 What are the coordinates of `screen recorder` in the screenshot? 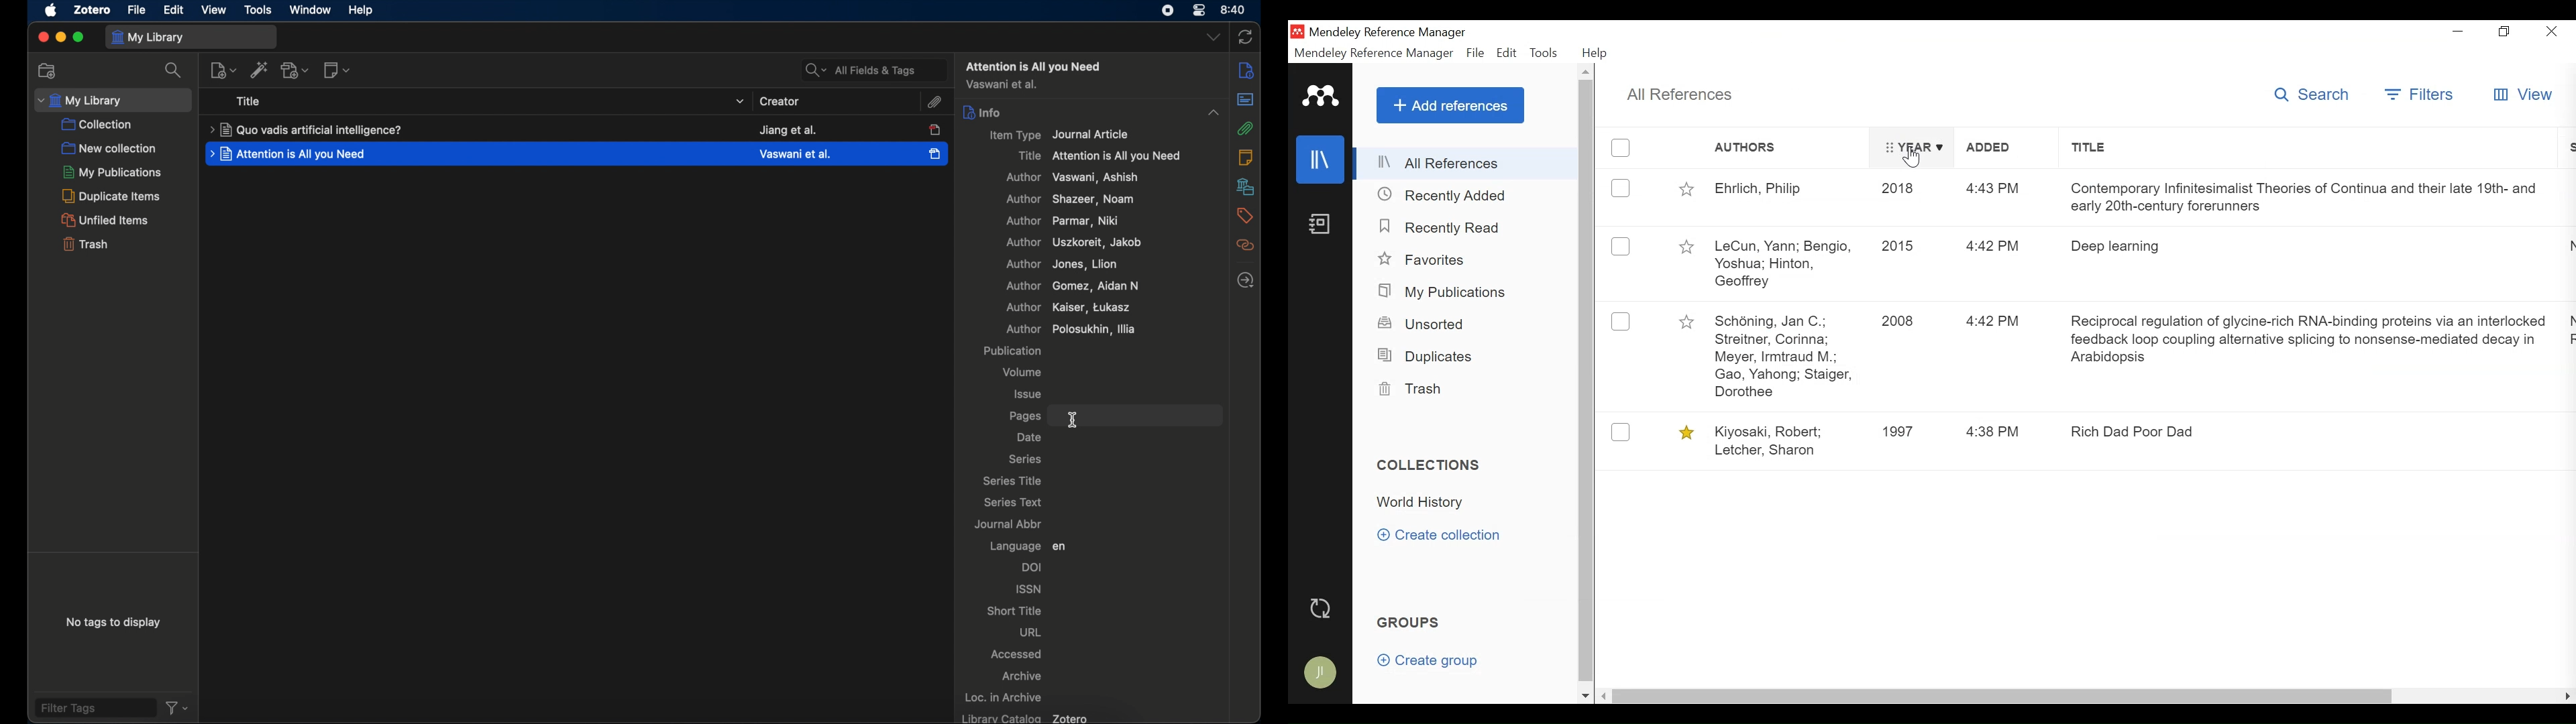 It's located at (1169, 10).